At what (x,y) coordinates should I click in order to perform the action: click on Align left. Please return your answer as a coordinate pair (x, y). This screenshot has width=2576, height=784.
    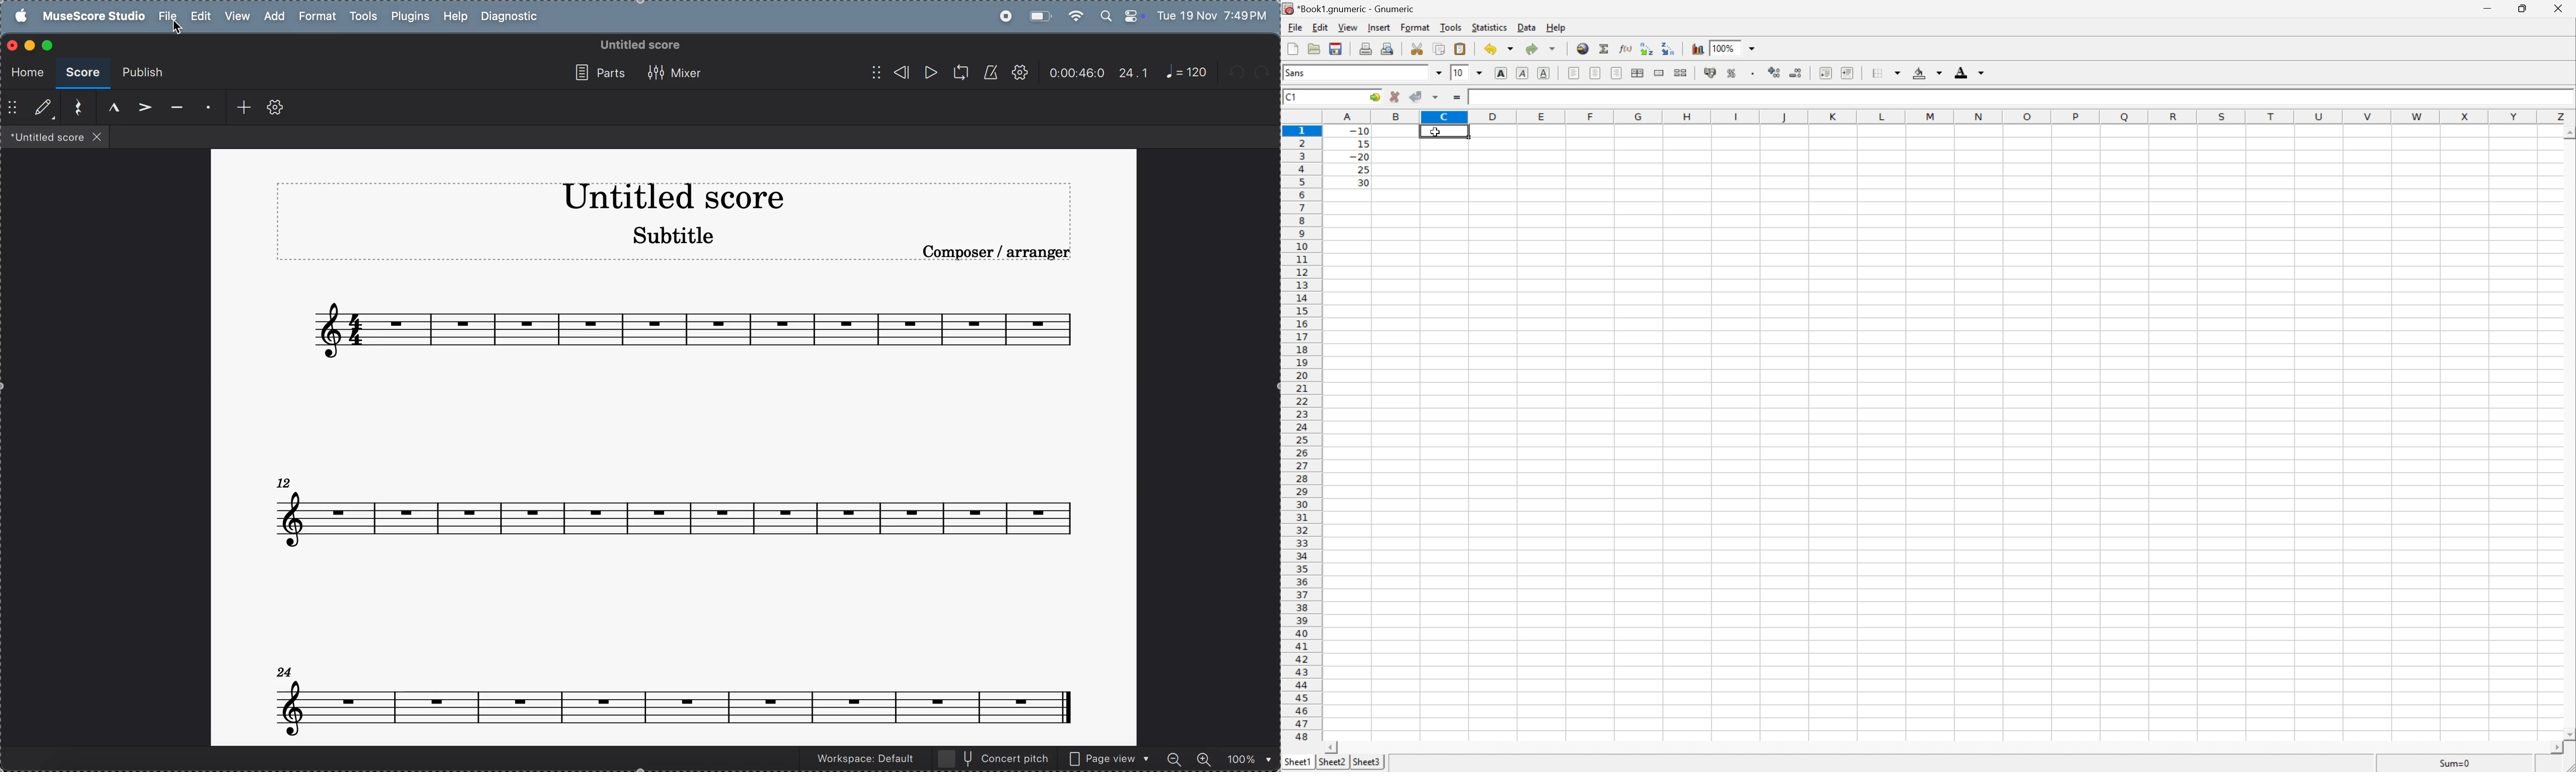
    Looking at the image, I should click on (1573, 72).